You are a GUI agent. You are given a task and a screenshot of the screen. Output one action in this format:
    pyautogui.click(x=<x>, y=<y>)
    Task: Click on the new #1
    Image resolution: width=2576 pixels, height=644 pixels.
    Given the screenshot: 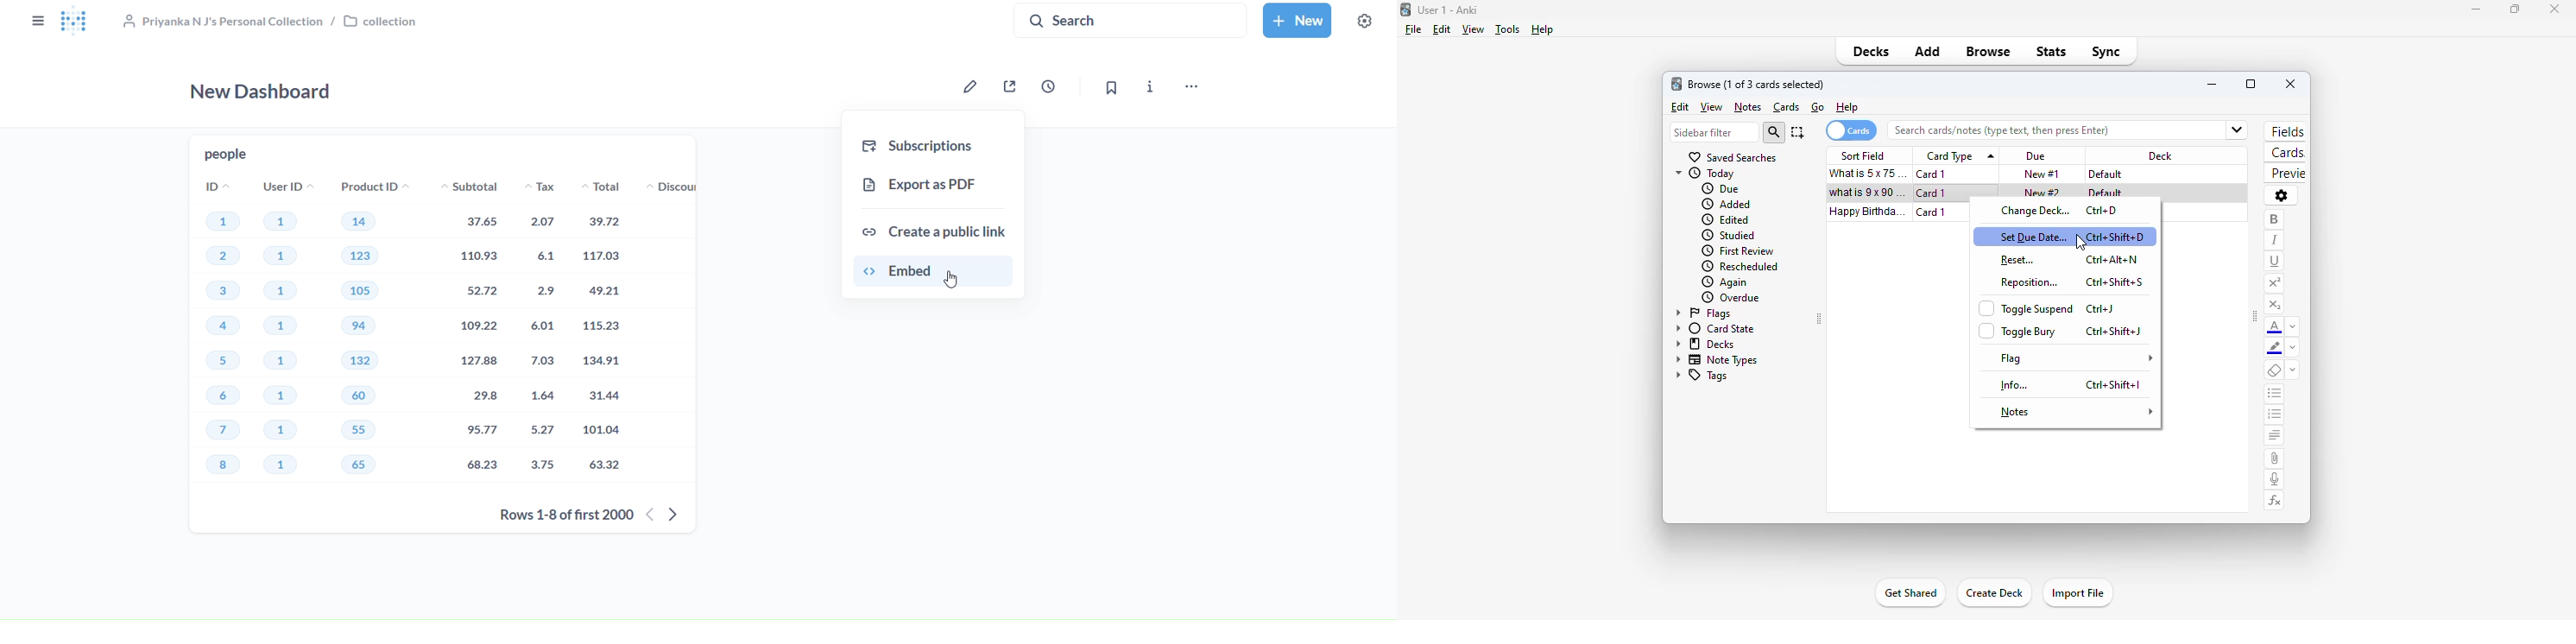 What is the action you would take?
    pyautogui.click(x=2042, y=174)
    